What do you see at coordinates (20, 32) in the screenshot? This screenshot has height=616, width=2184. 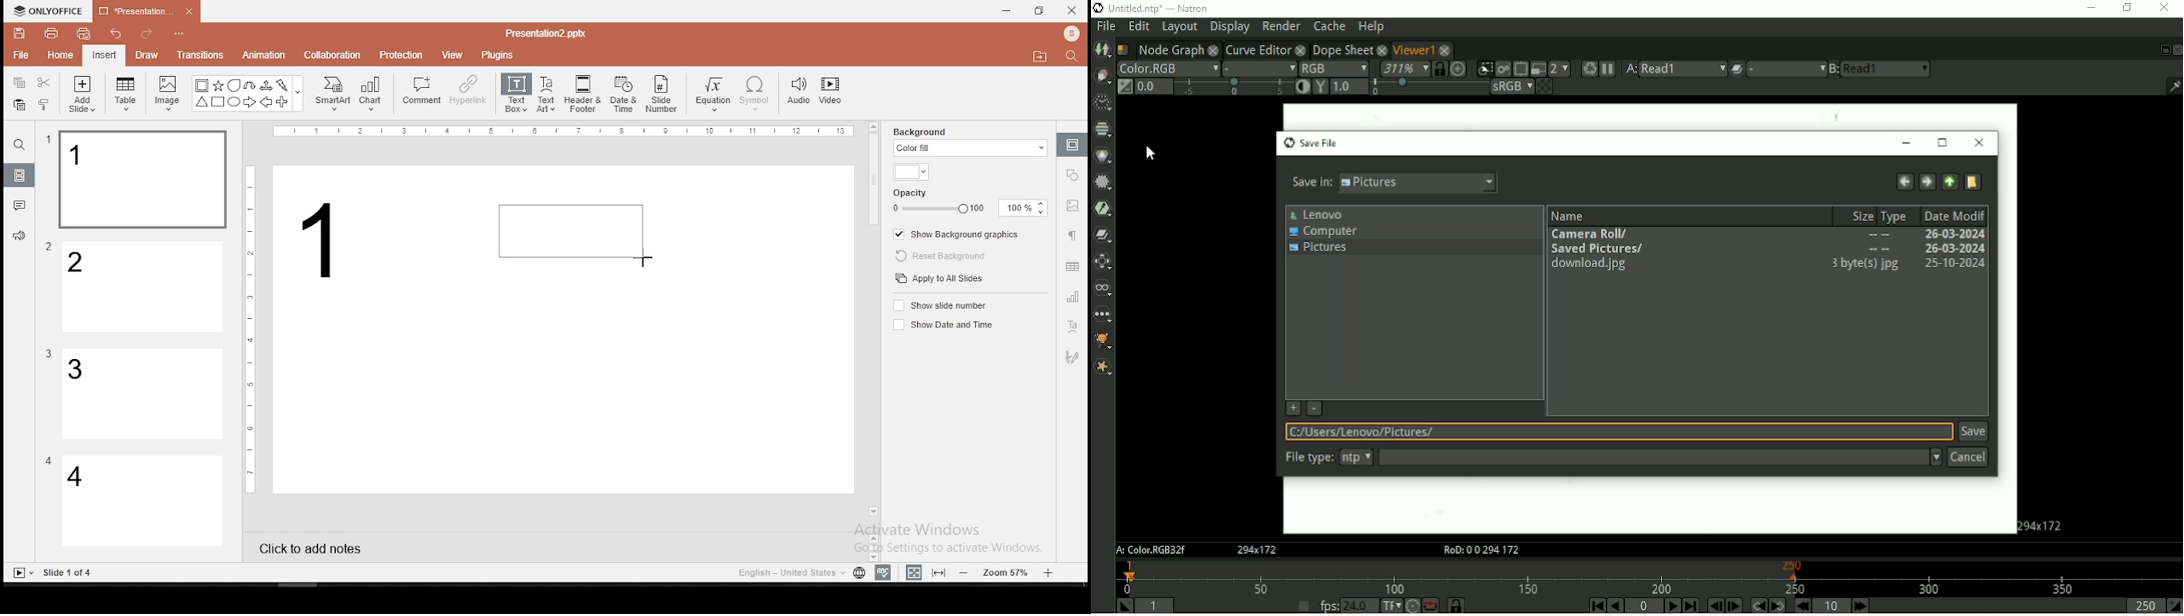 I see `save` at bounding box center [20, 32].